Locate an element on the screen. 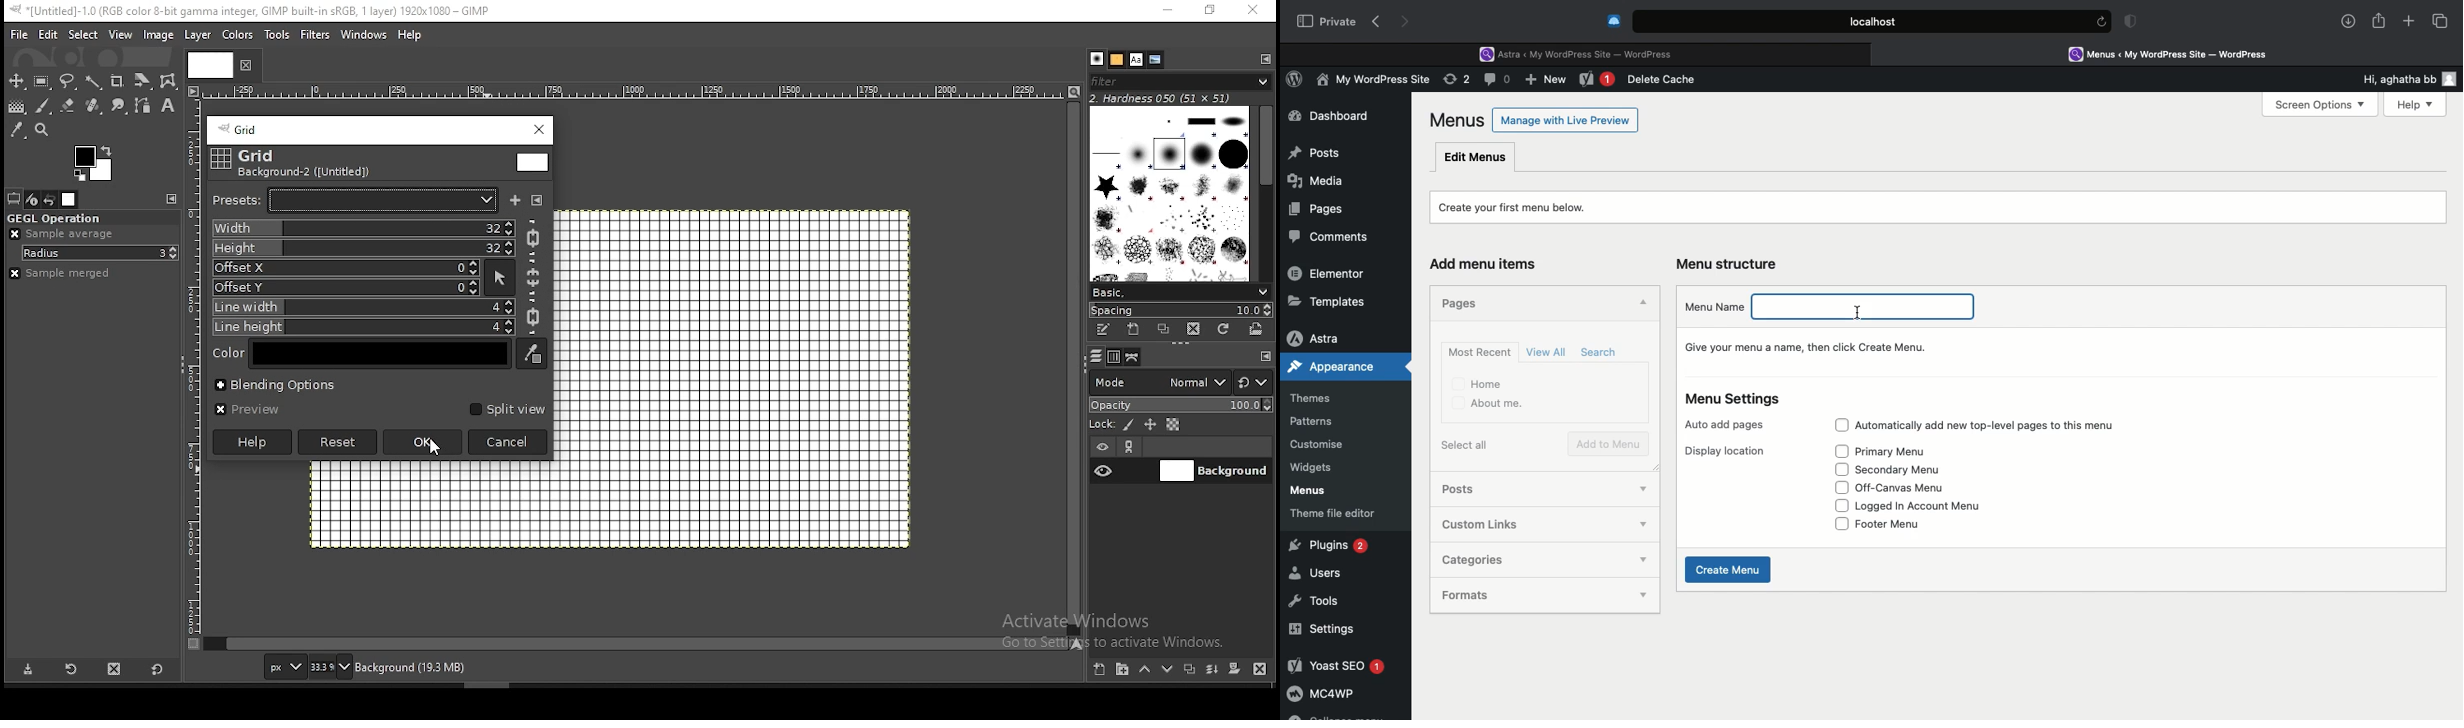 Image resolution: width=2464 pixels, height=728 pixels. Menus is located at coordinates (1458, 120).